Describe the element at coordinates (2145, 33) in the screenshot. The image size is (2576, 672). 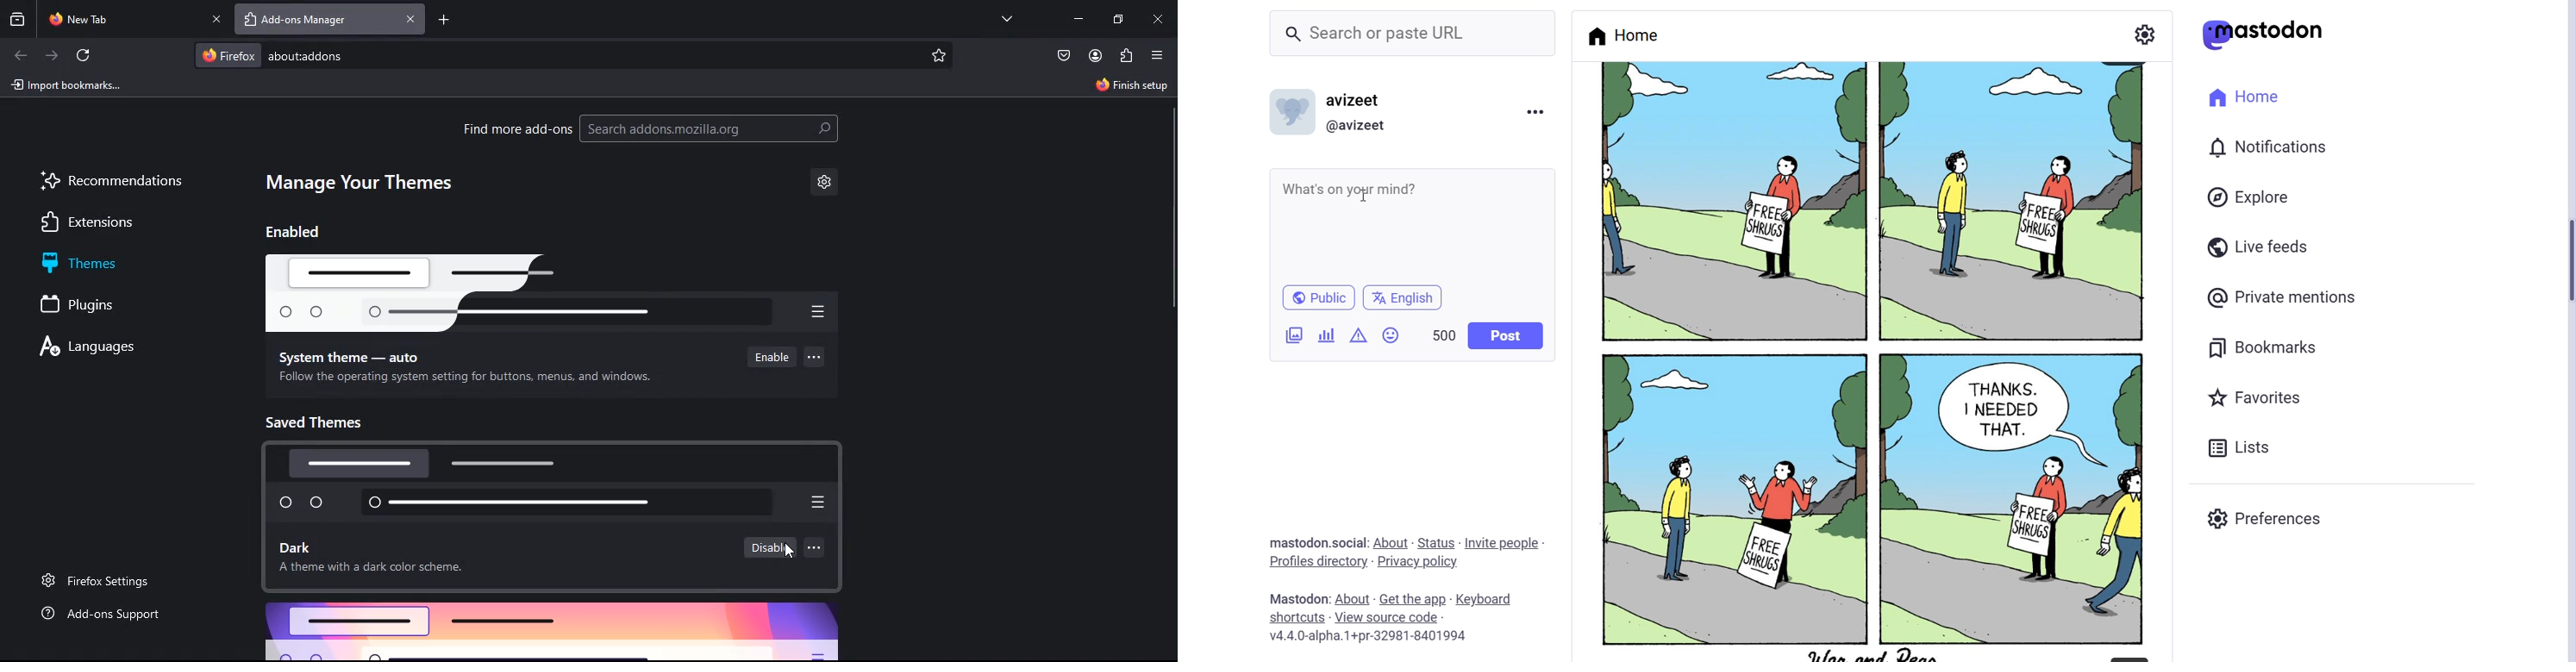
I see `Setting` at that location.